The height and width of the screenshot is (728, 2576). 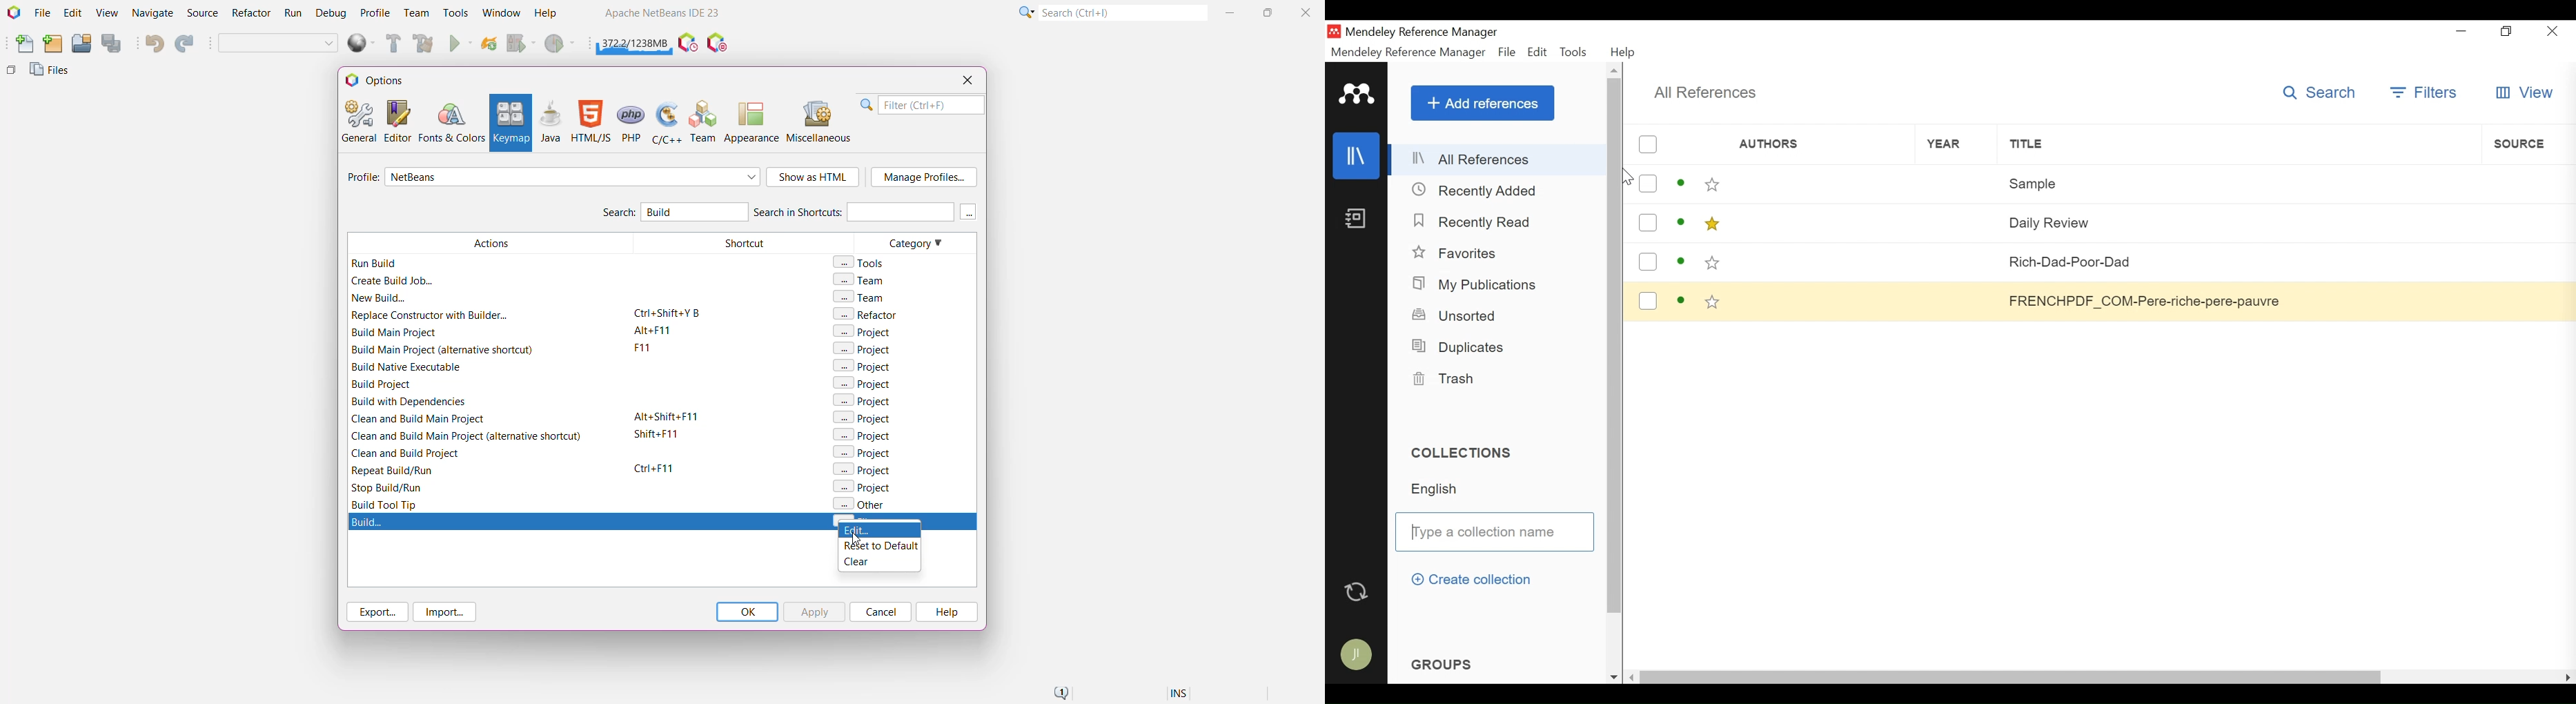 I want to click on Trash, so click(x=1447, y=379).